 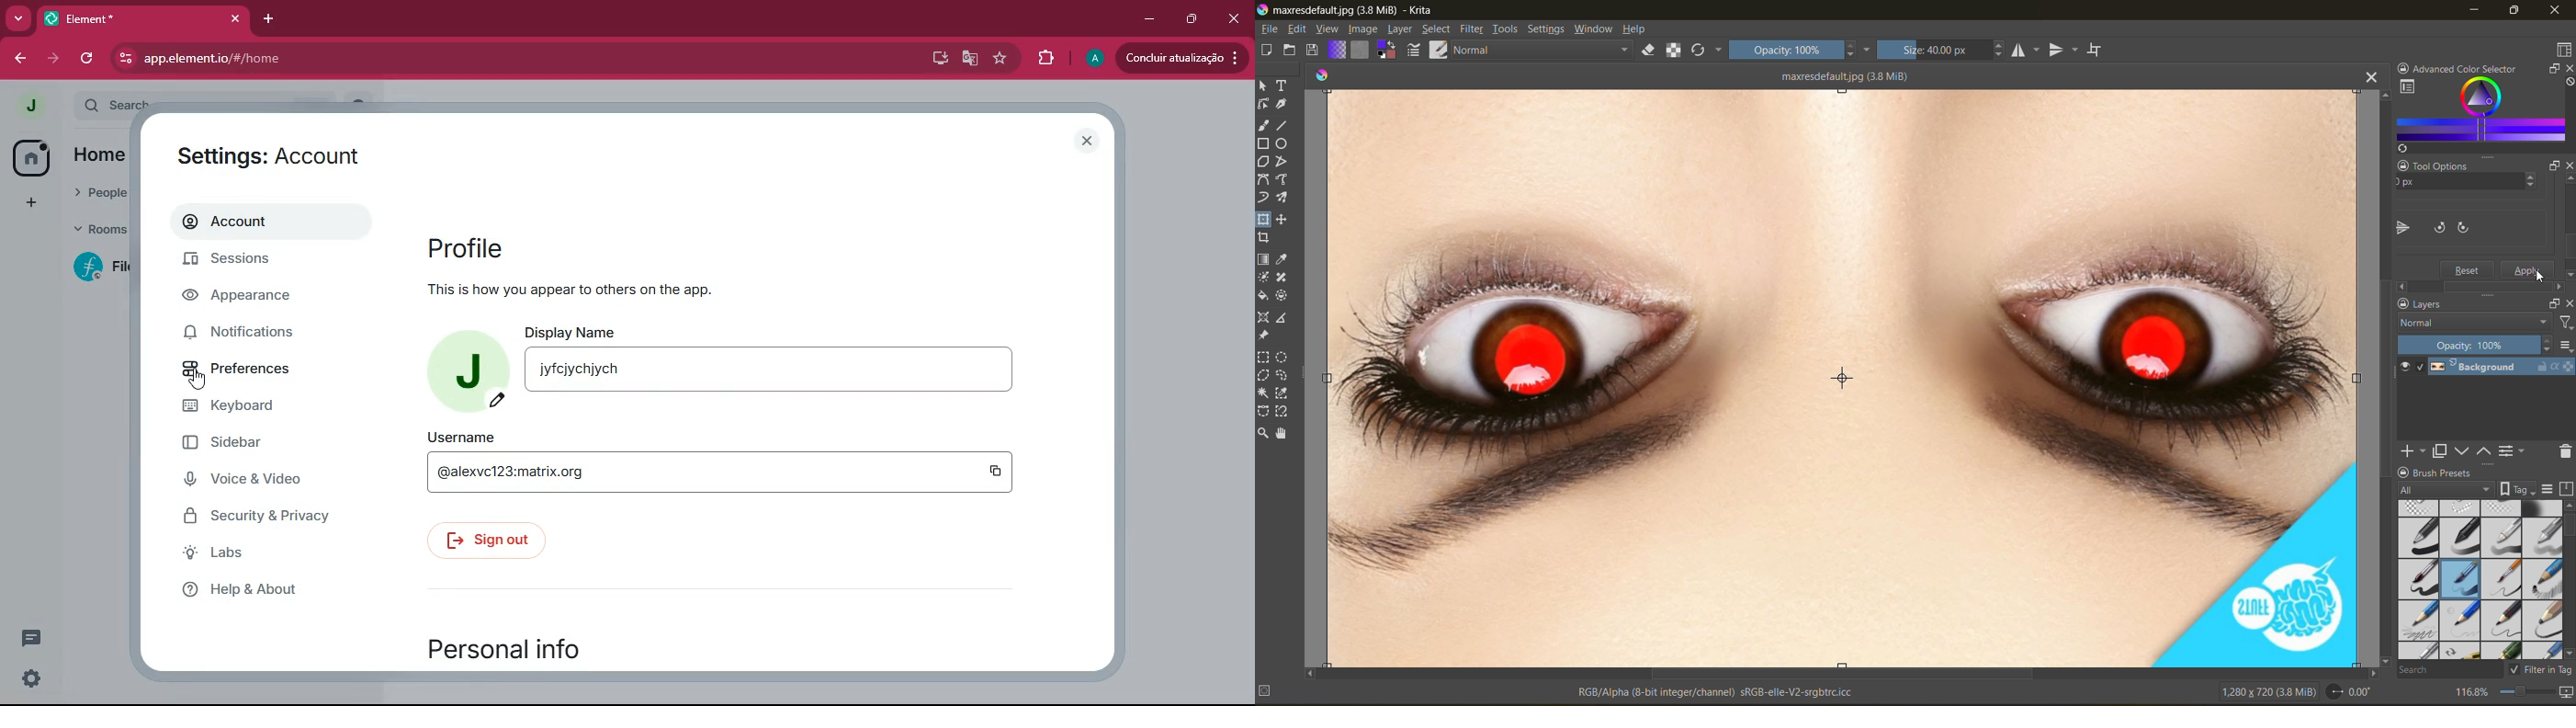 What do you see at coordinates (53, 62) in the screenshot?
I see `forward` at bounding box center [53, 62].